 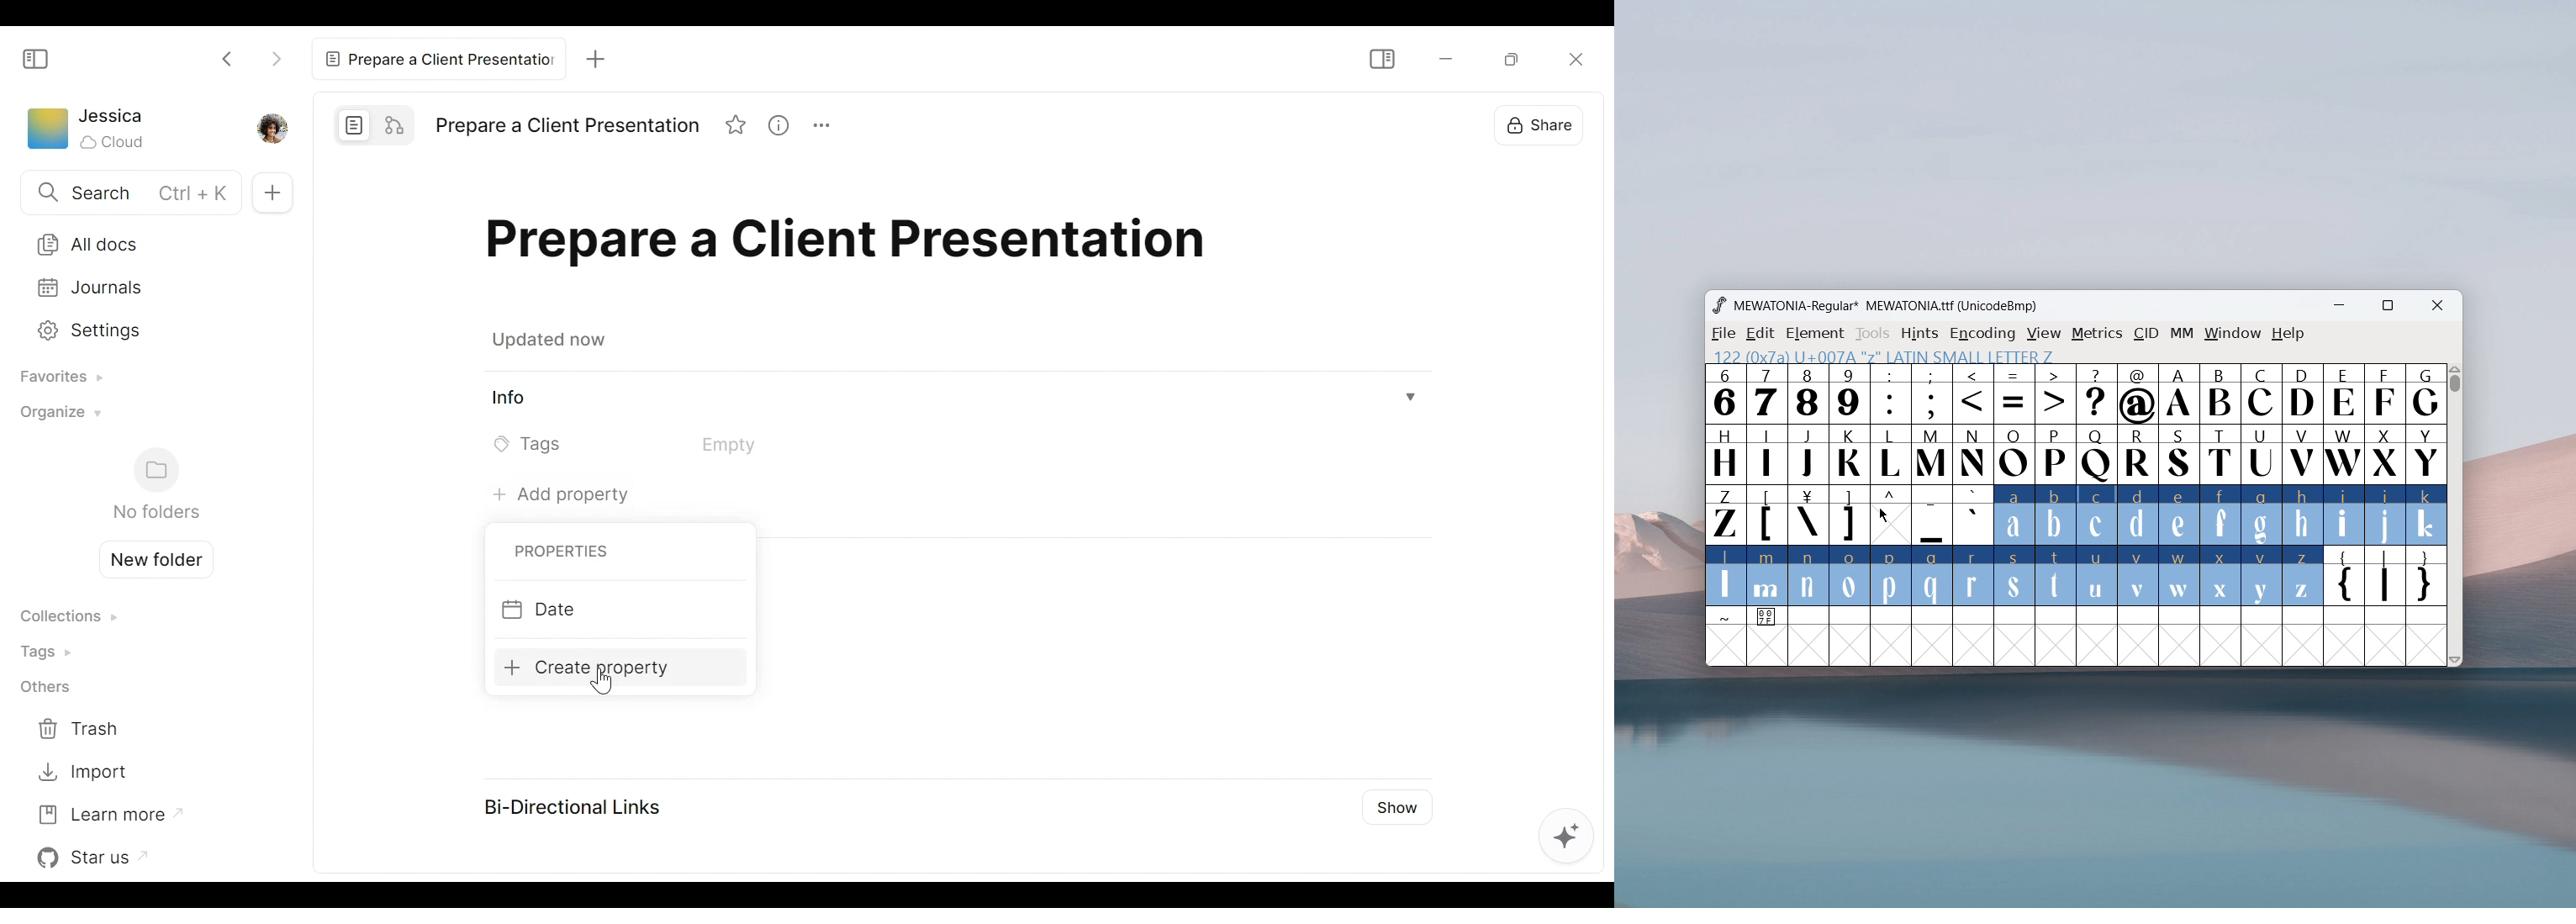 What do you see at coordinates (1932, 515) in the screenshot?
I see `_` at bounding box center [1932, 515].